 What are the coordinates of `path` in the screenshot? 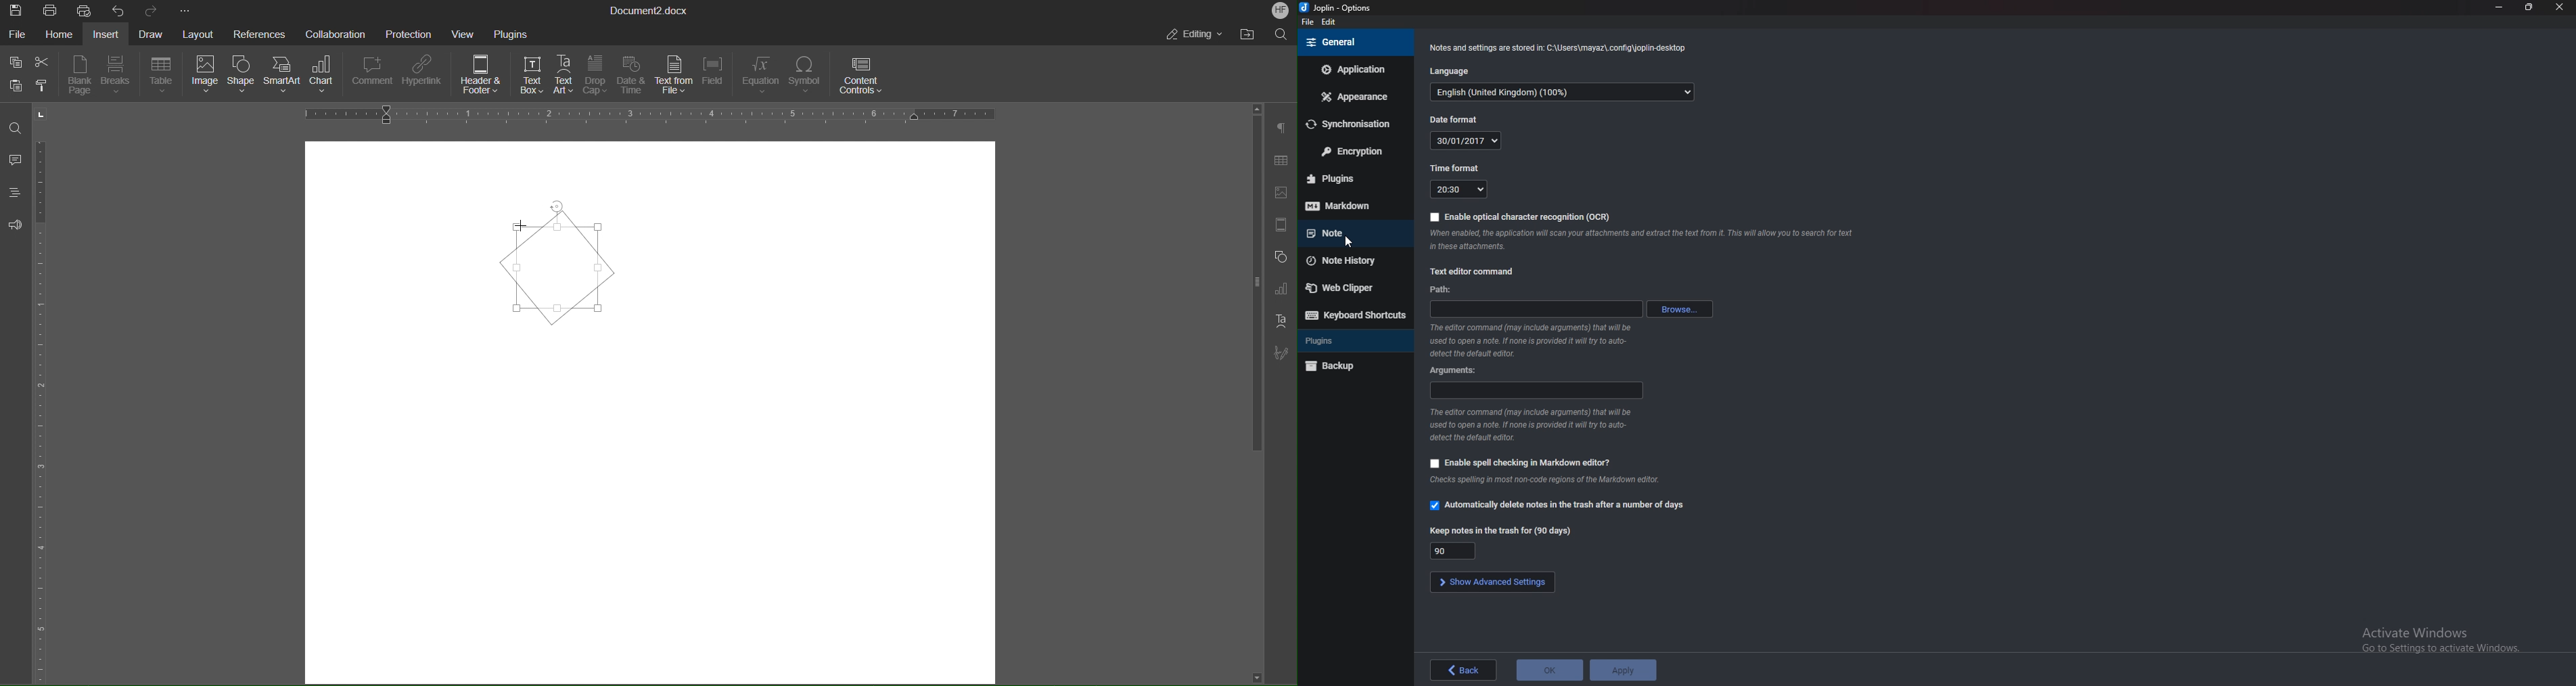 It's located at (1539, 309).